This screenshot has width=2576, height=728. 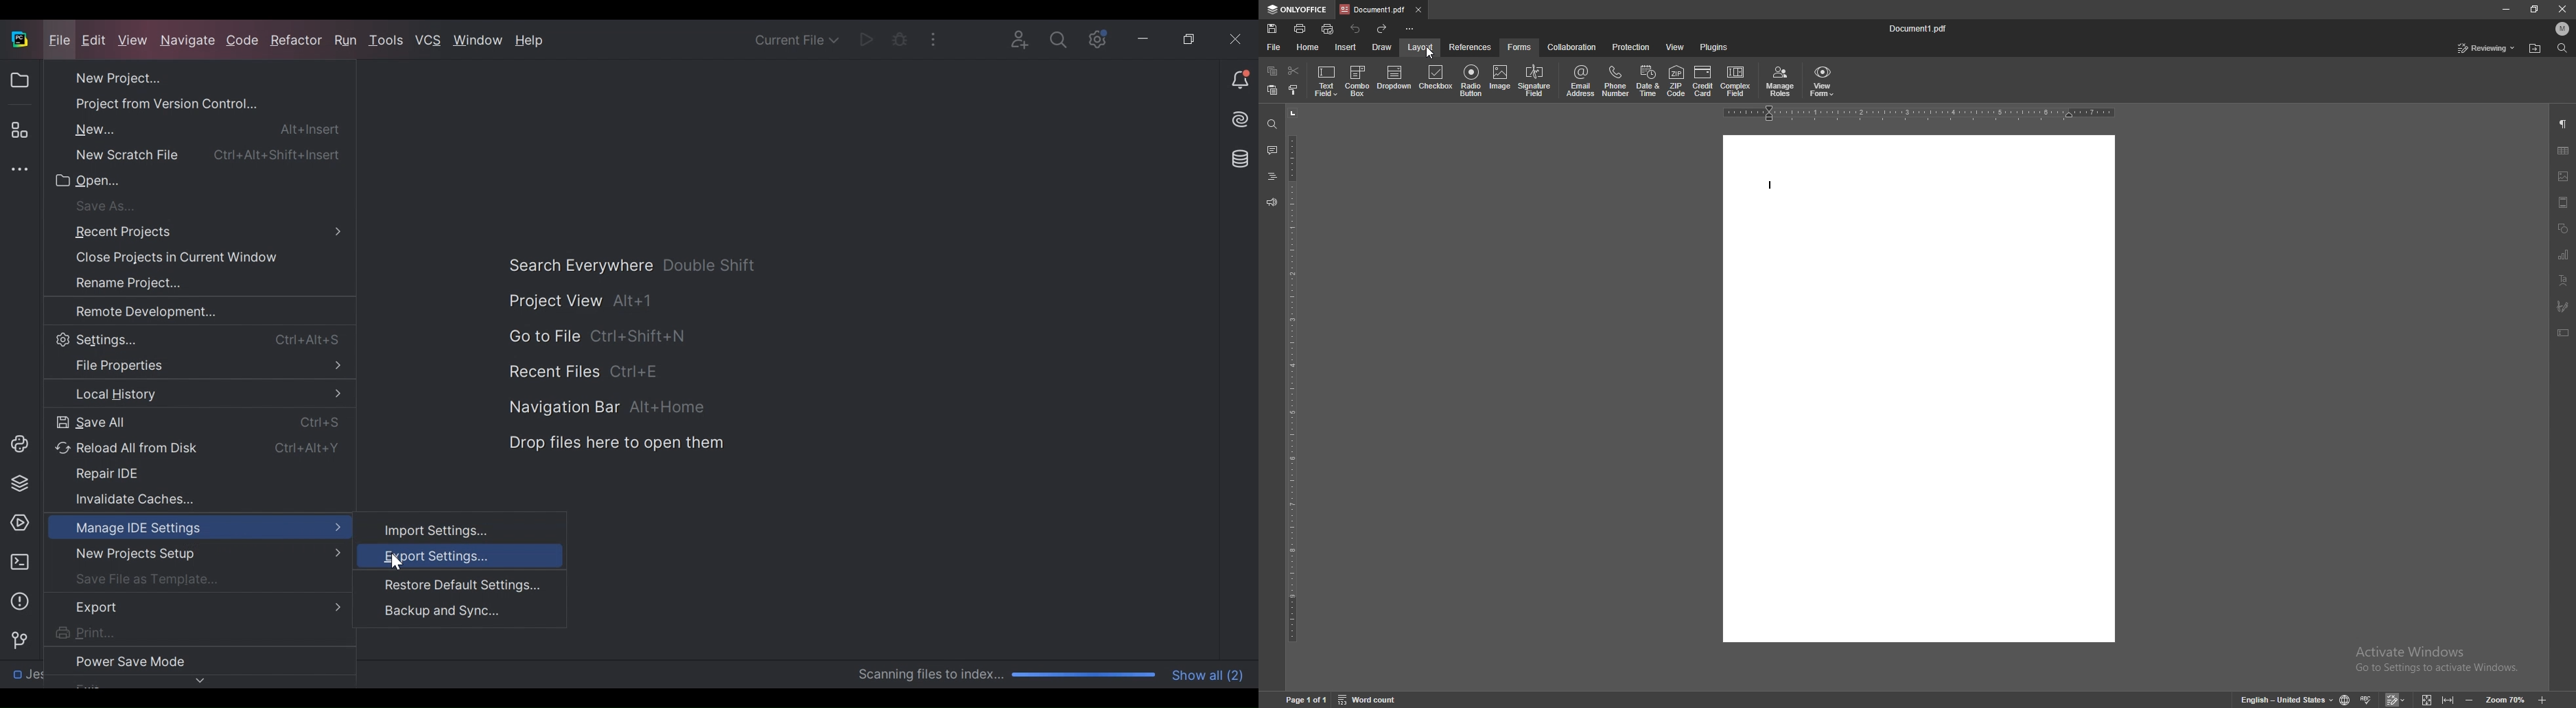 I want to click on references, so click(x=1471, y=46).